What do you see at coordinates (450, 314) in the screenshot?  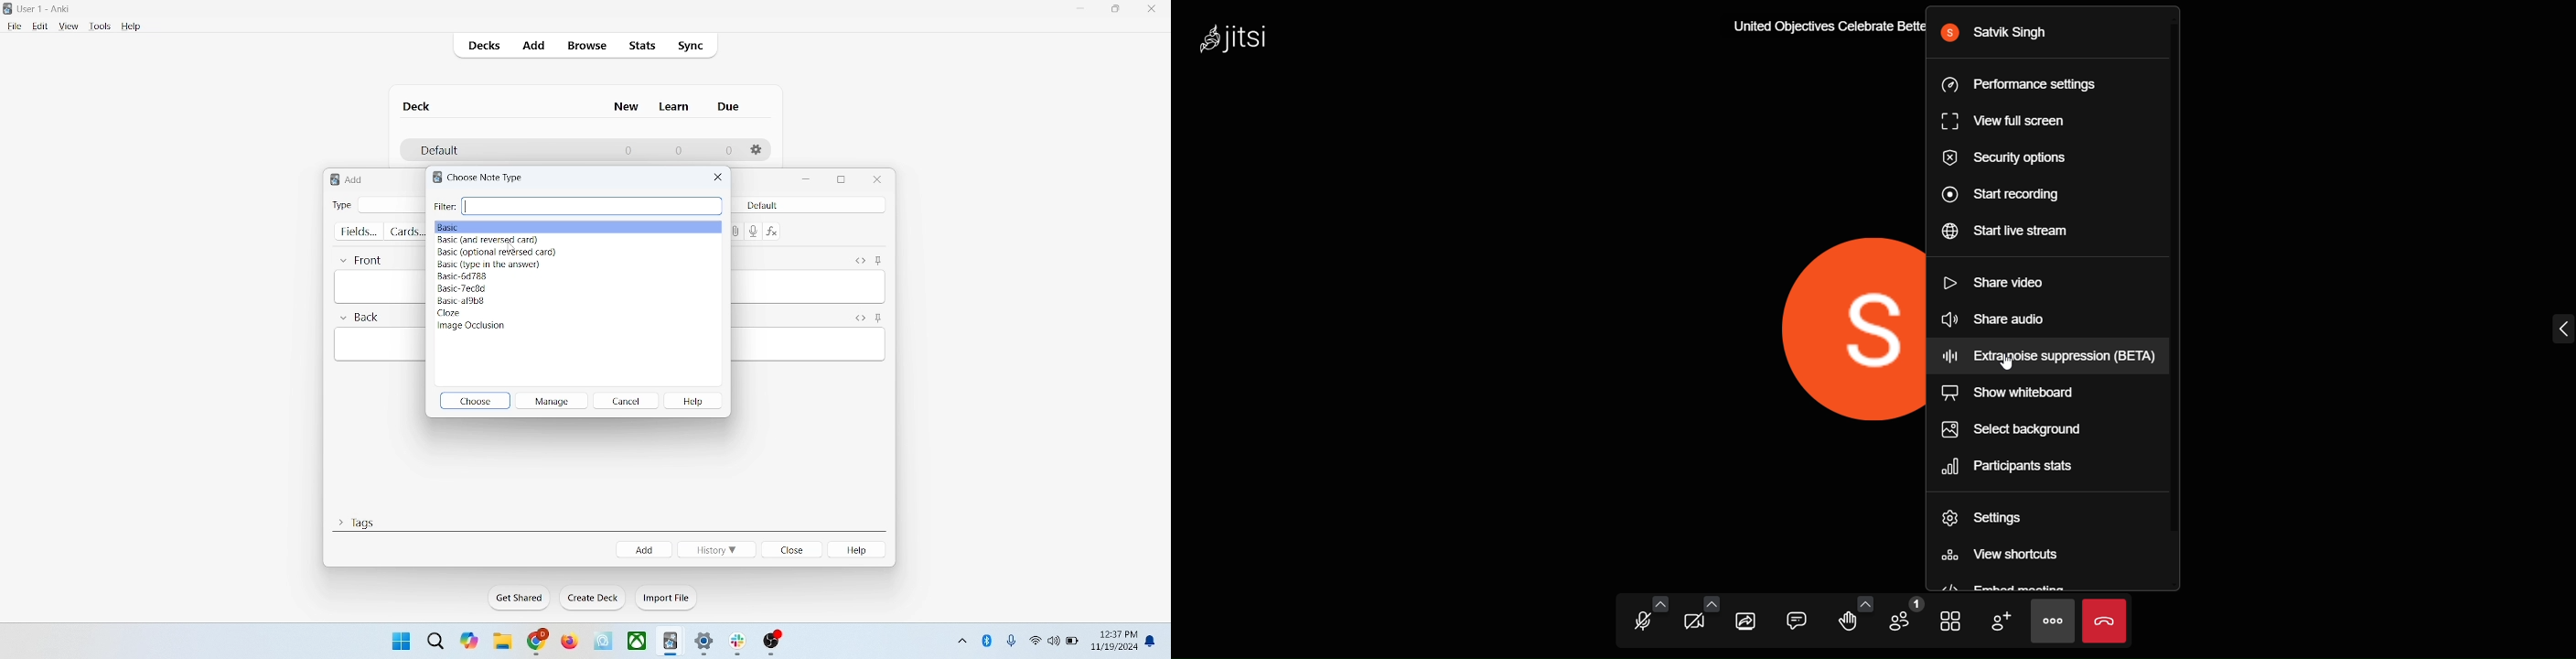 I see `cloze` at bounding box center [450, 314].